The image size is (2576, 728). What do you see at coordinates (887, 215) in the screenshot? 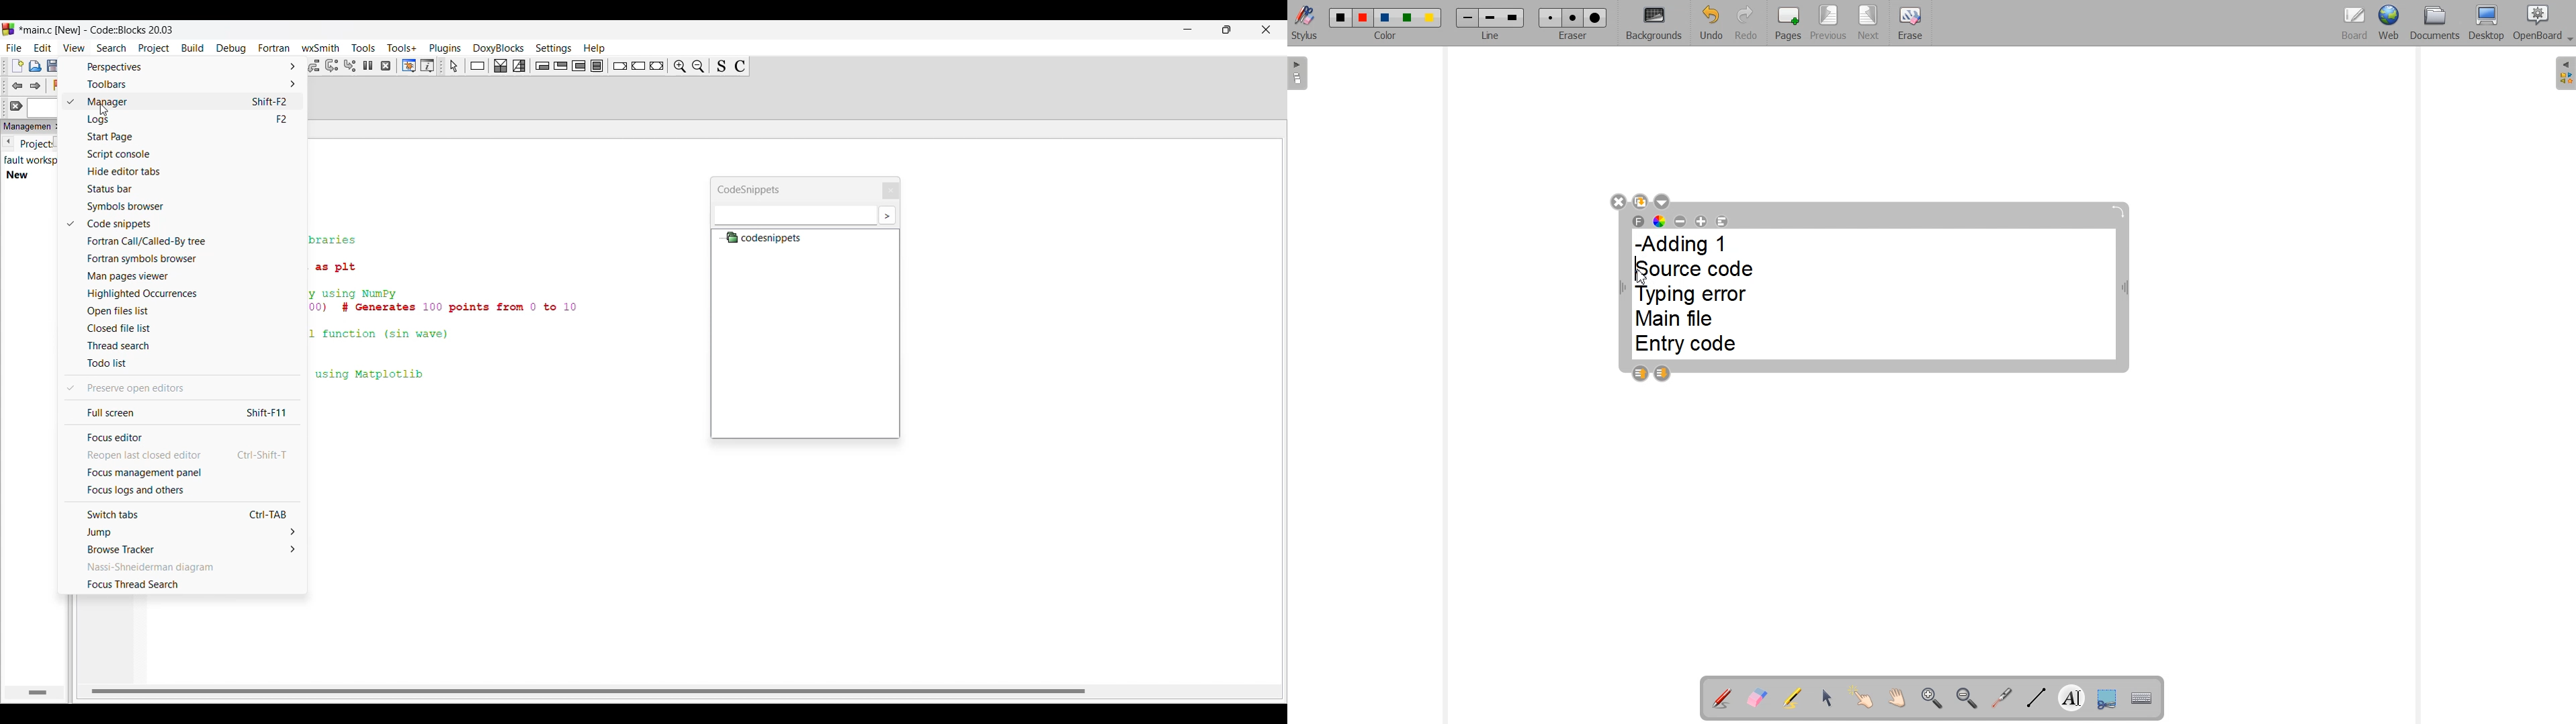
I see `More settings` at bounding box center [887, 215].